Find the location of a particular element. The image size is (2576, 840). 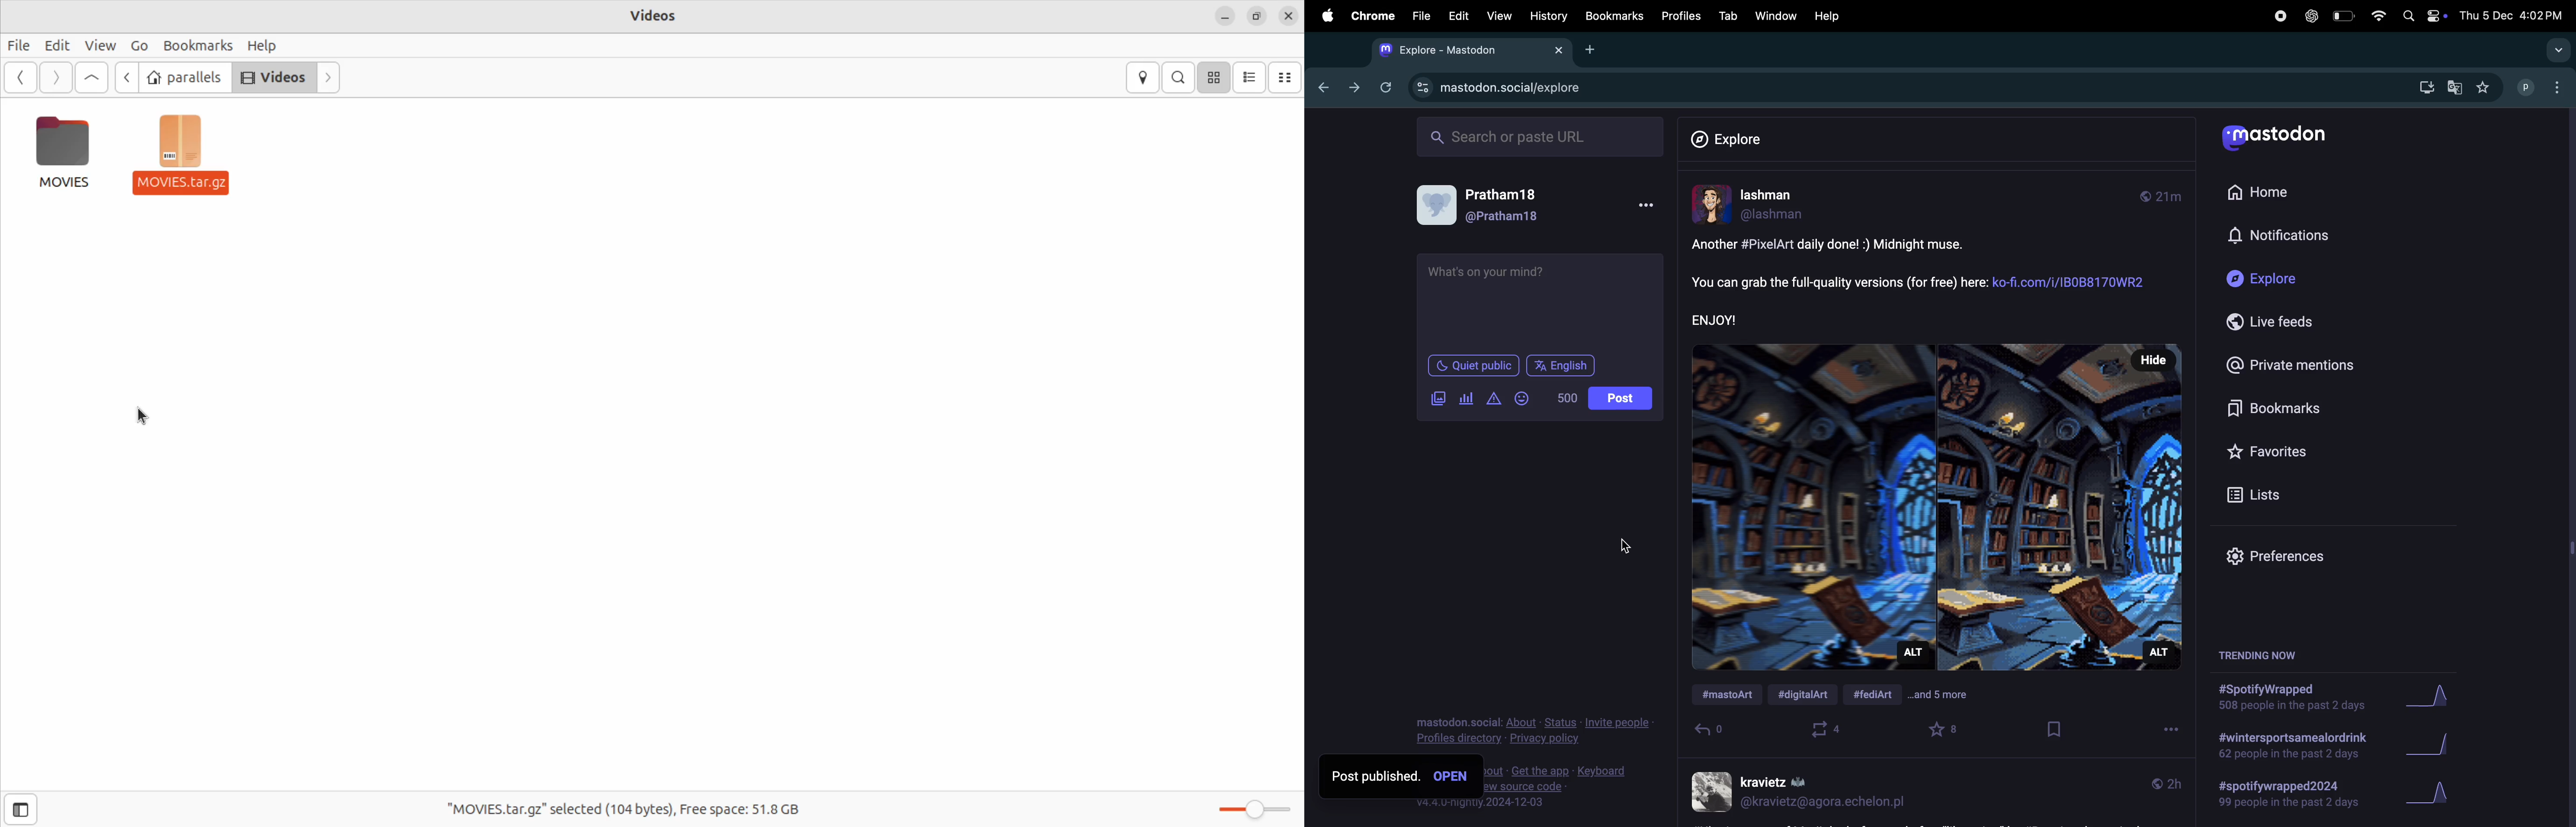

record is located at coordinates (2279, 16).